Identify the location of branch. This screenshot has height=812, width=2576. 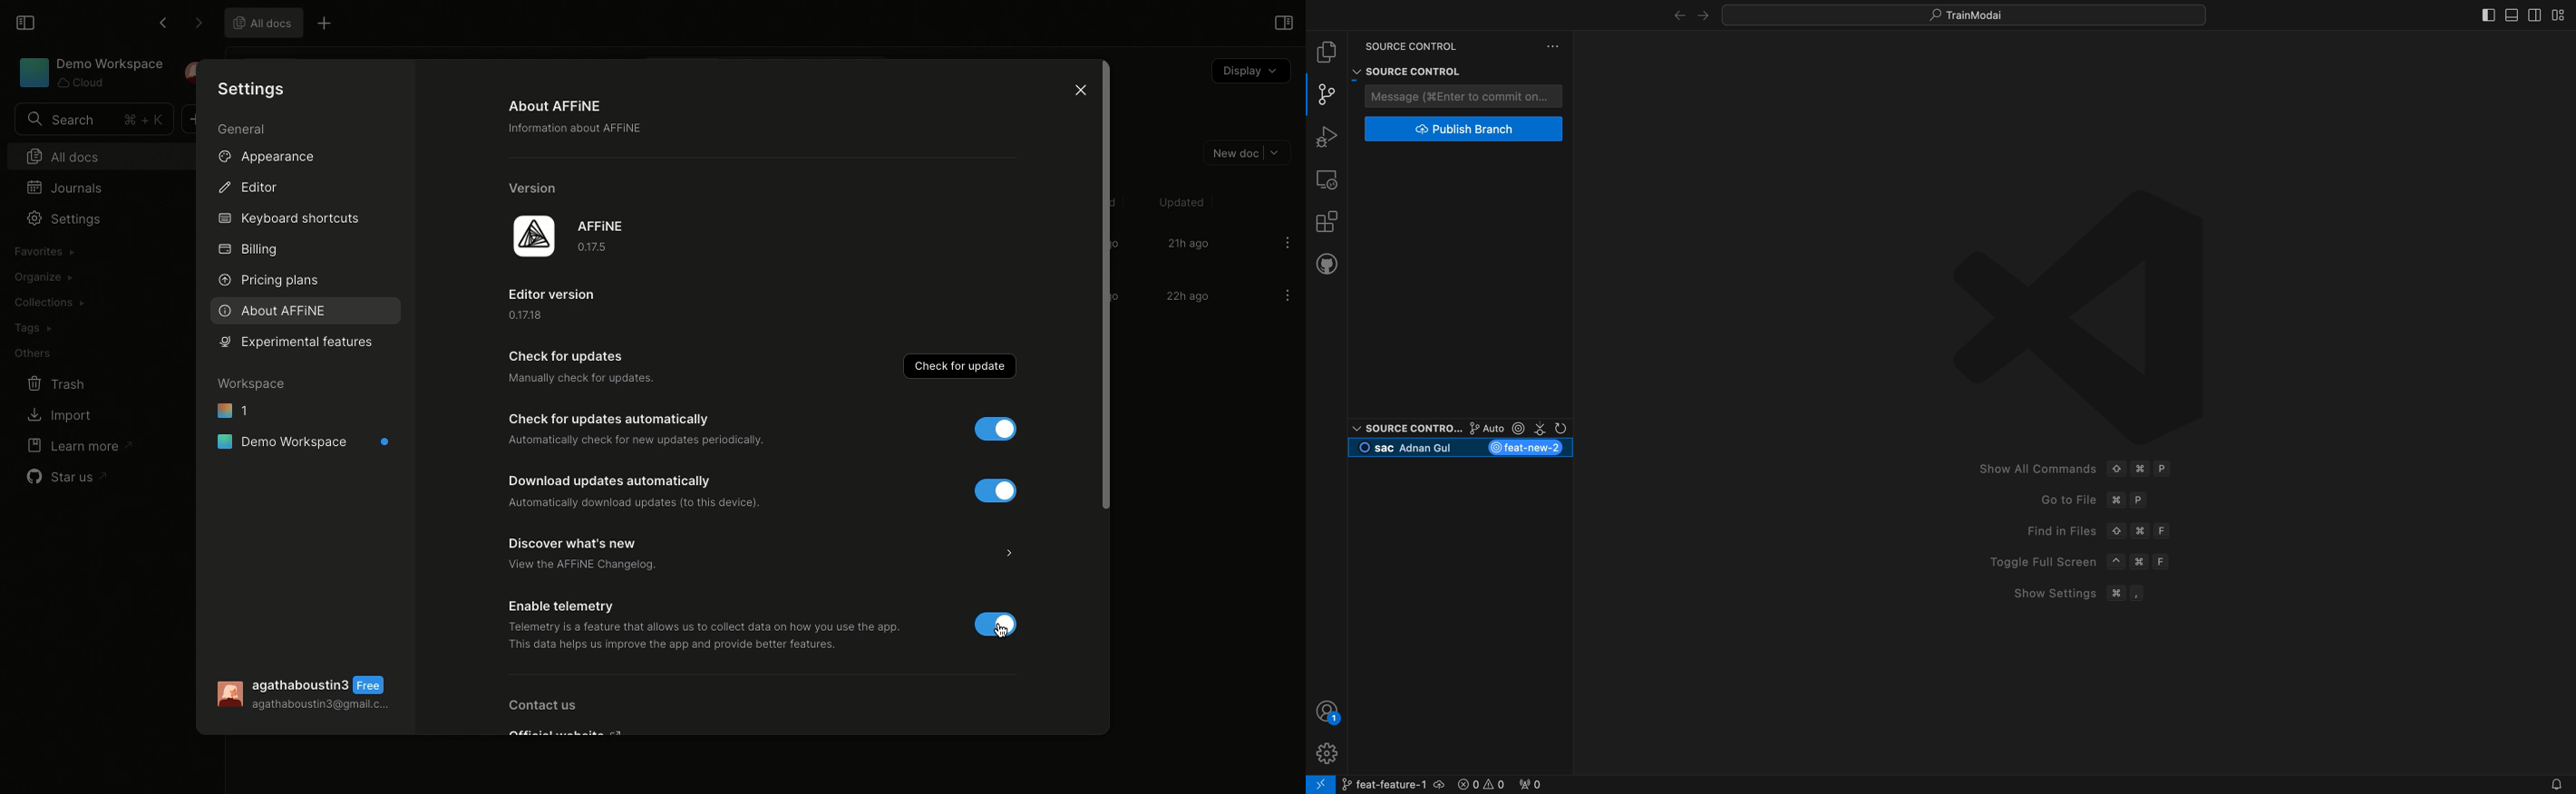
(1391, 783).